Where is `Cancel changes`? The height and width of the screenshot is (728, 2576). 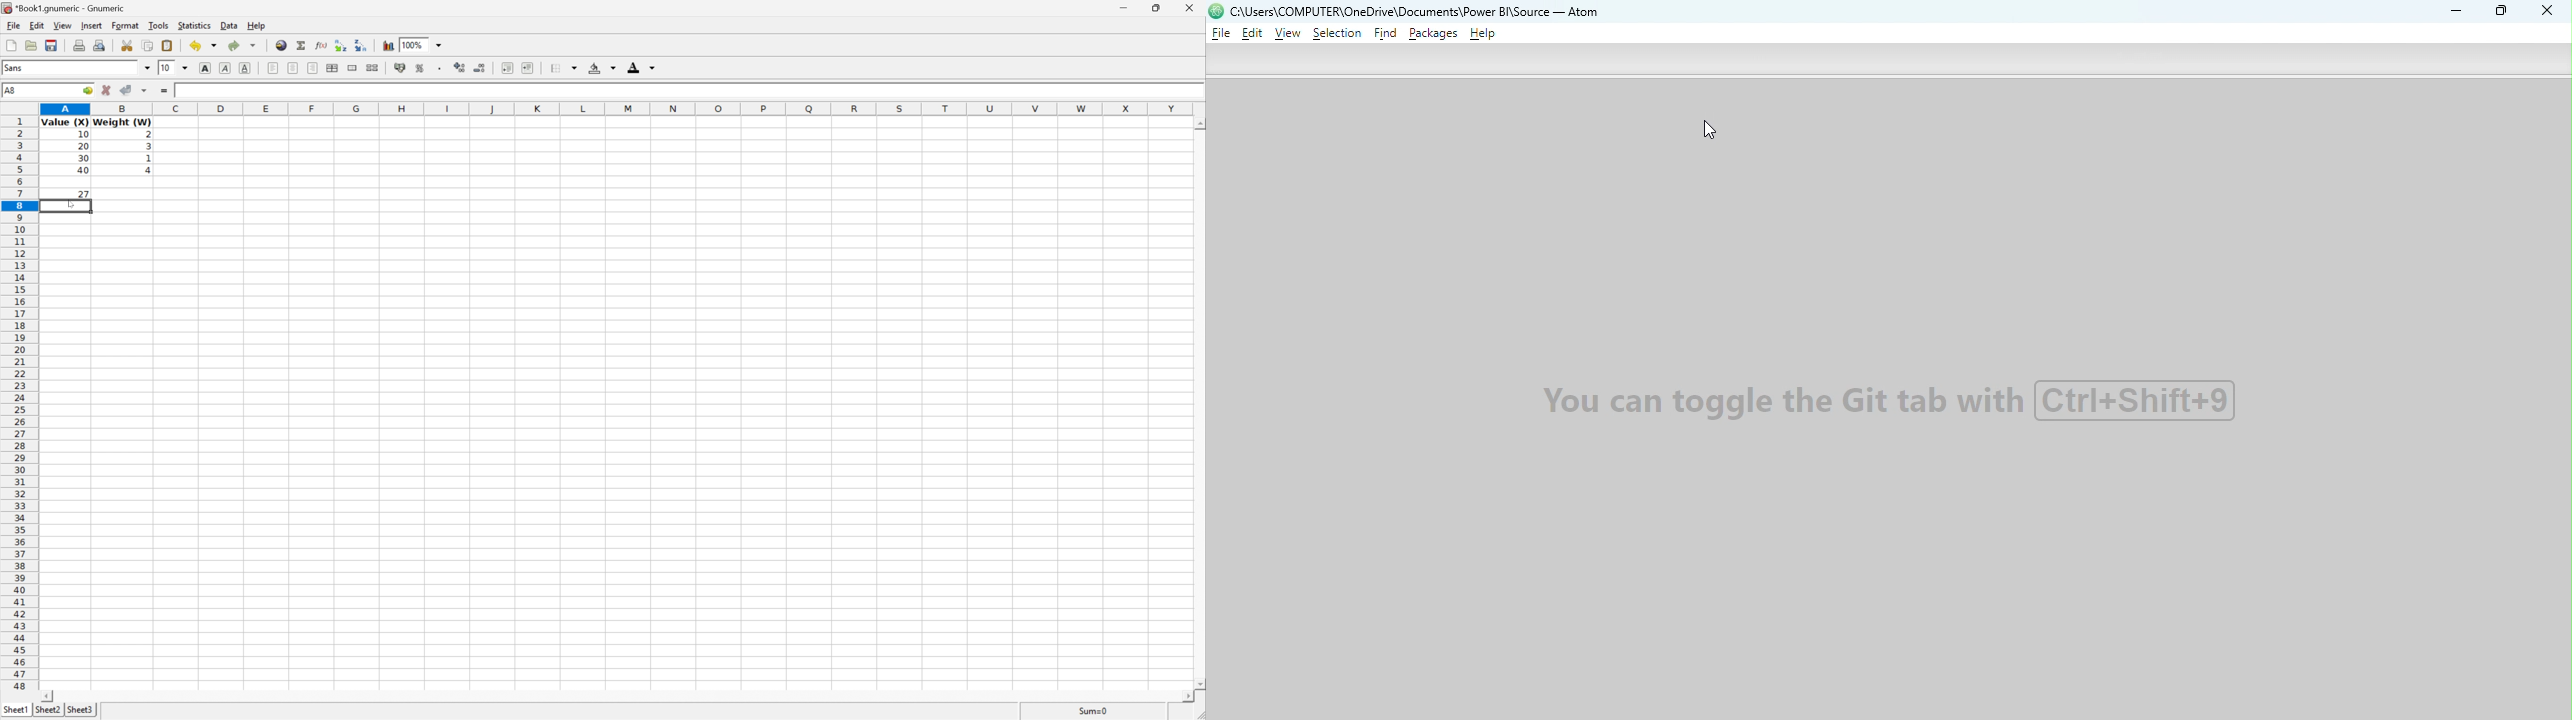 Cancel changes is located at coordinates (105, 90).